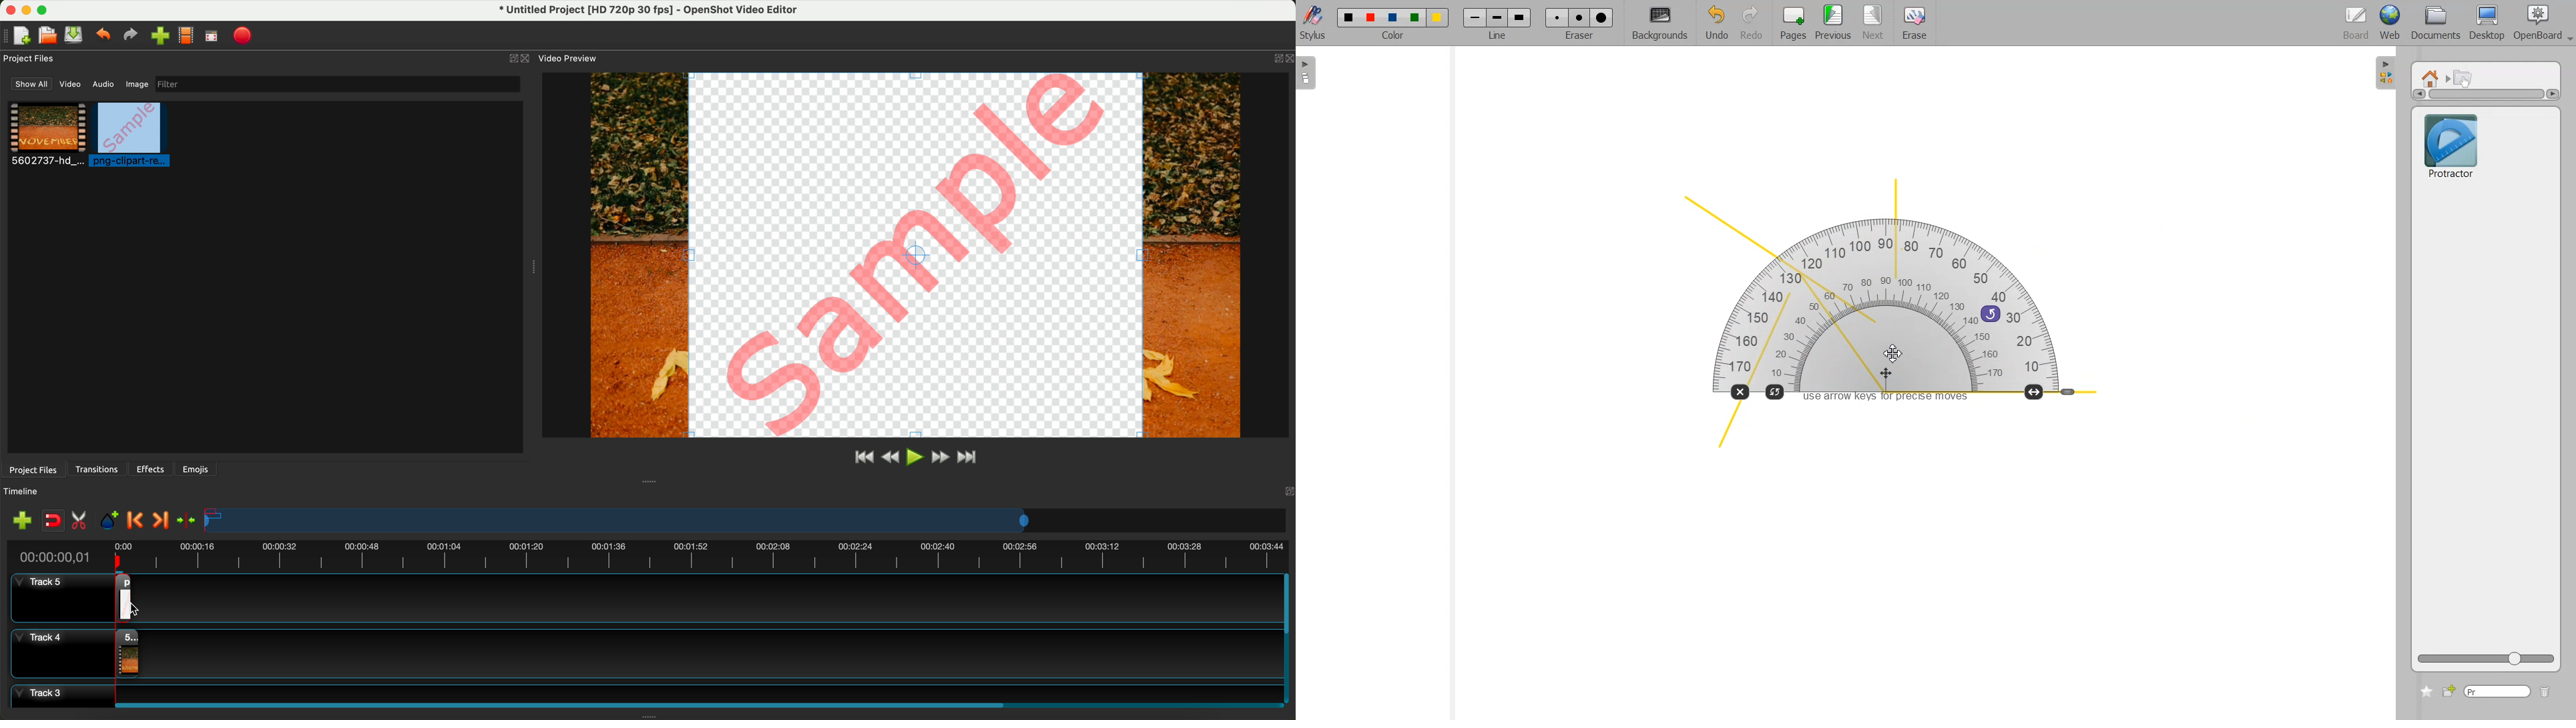  I want to click on Sidebar, so click(1311, 73).